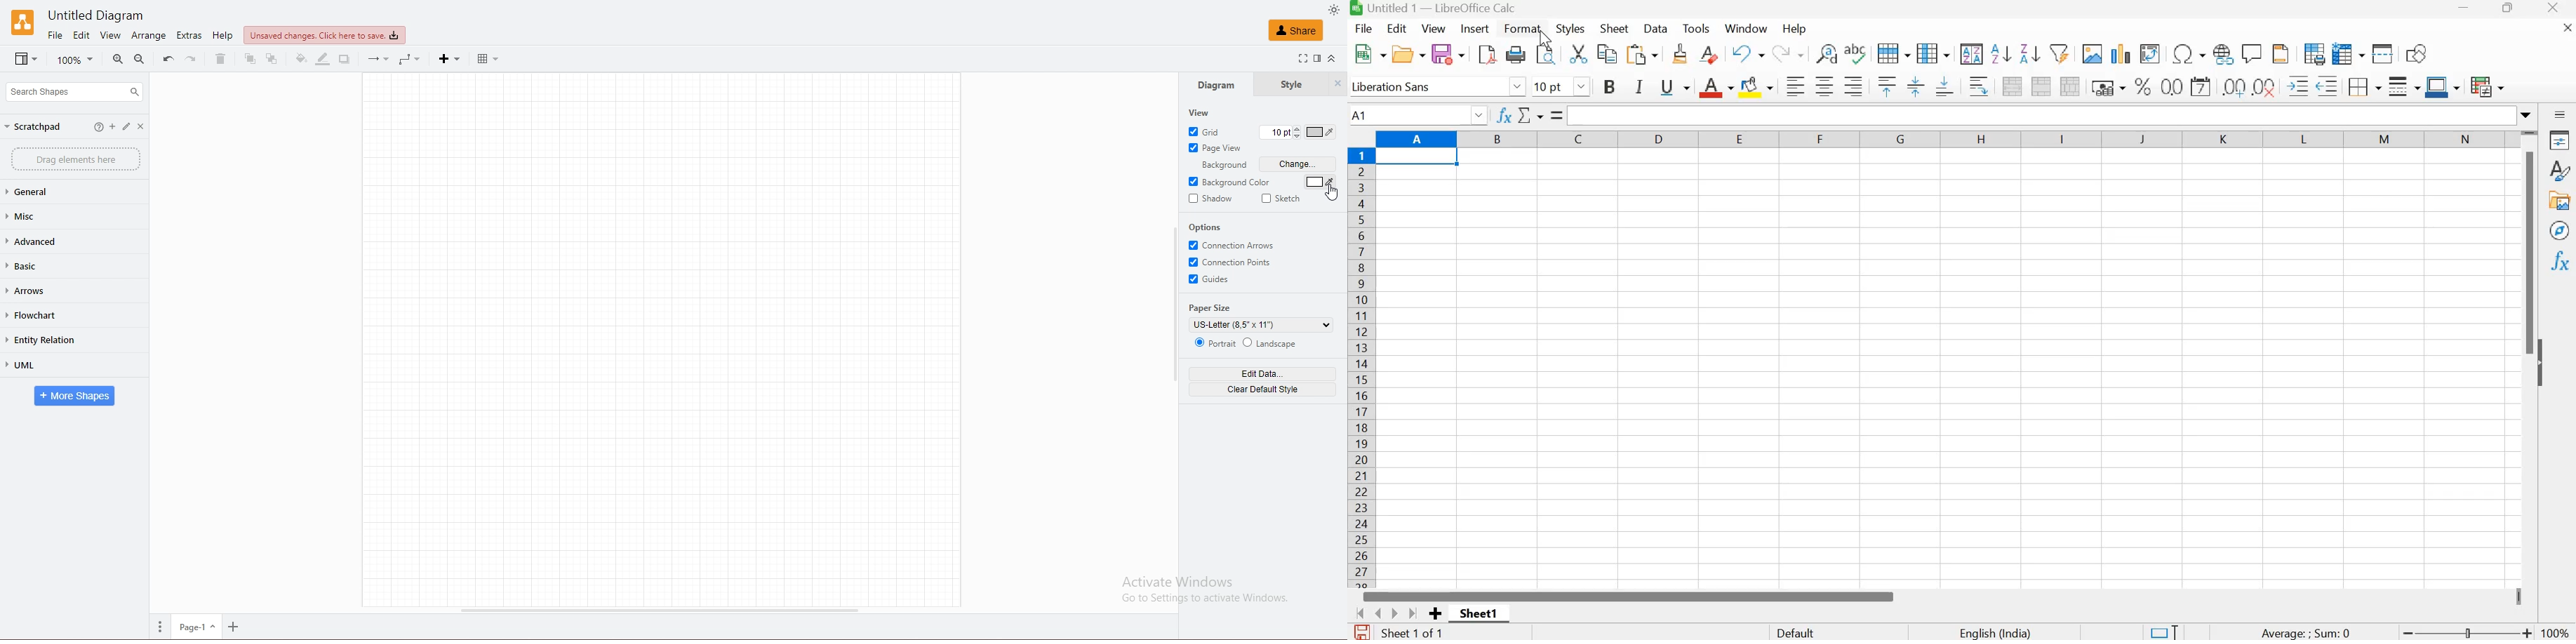  Describe the element at coordinates (1745, 27) in the screenshot. I see `Window` at that location.